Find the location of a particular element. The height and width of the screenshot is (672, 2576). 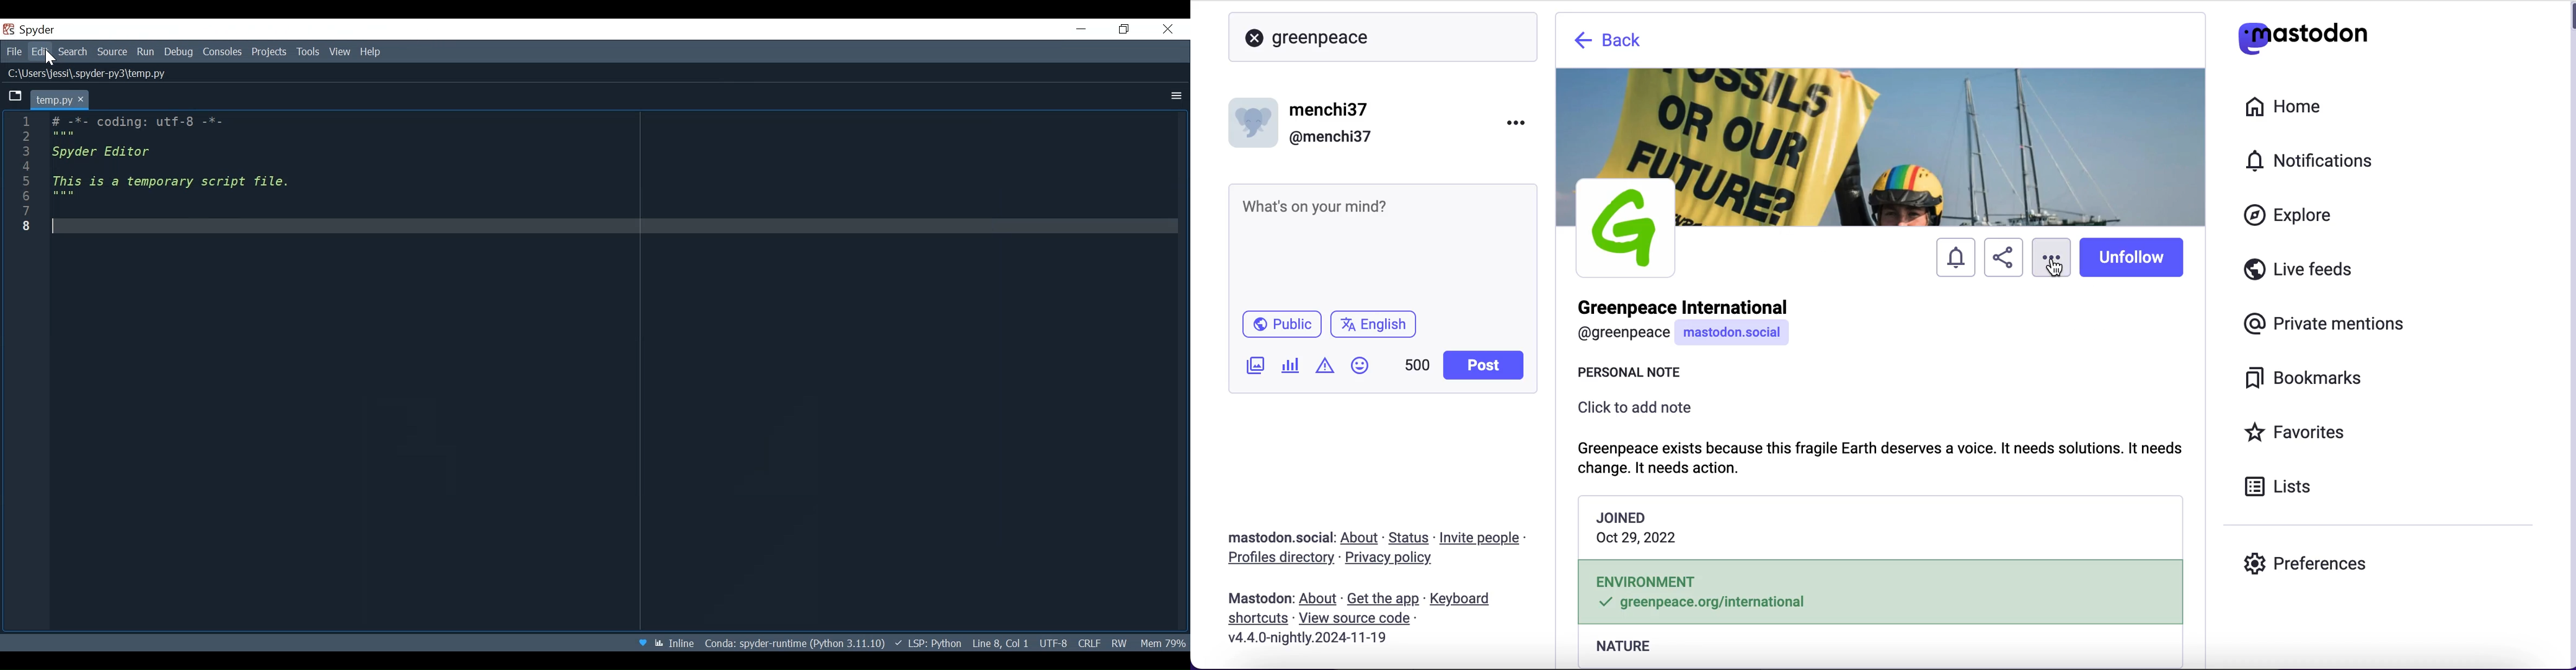

Toggle Inline and interactive Matplotlib plotting is located at coordinates (674, 643).